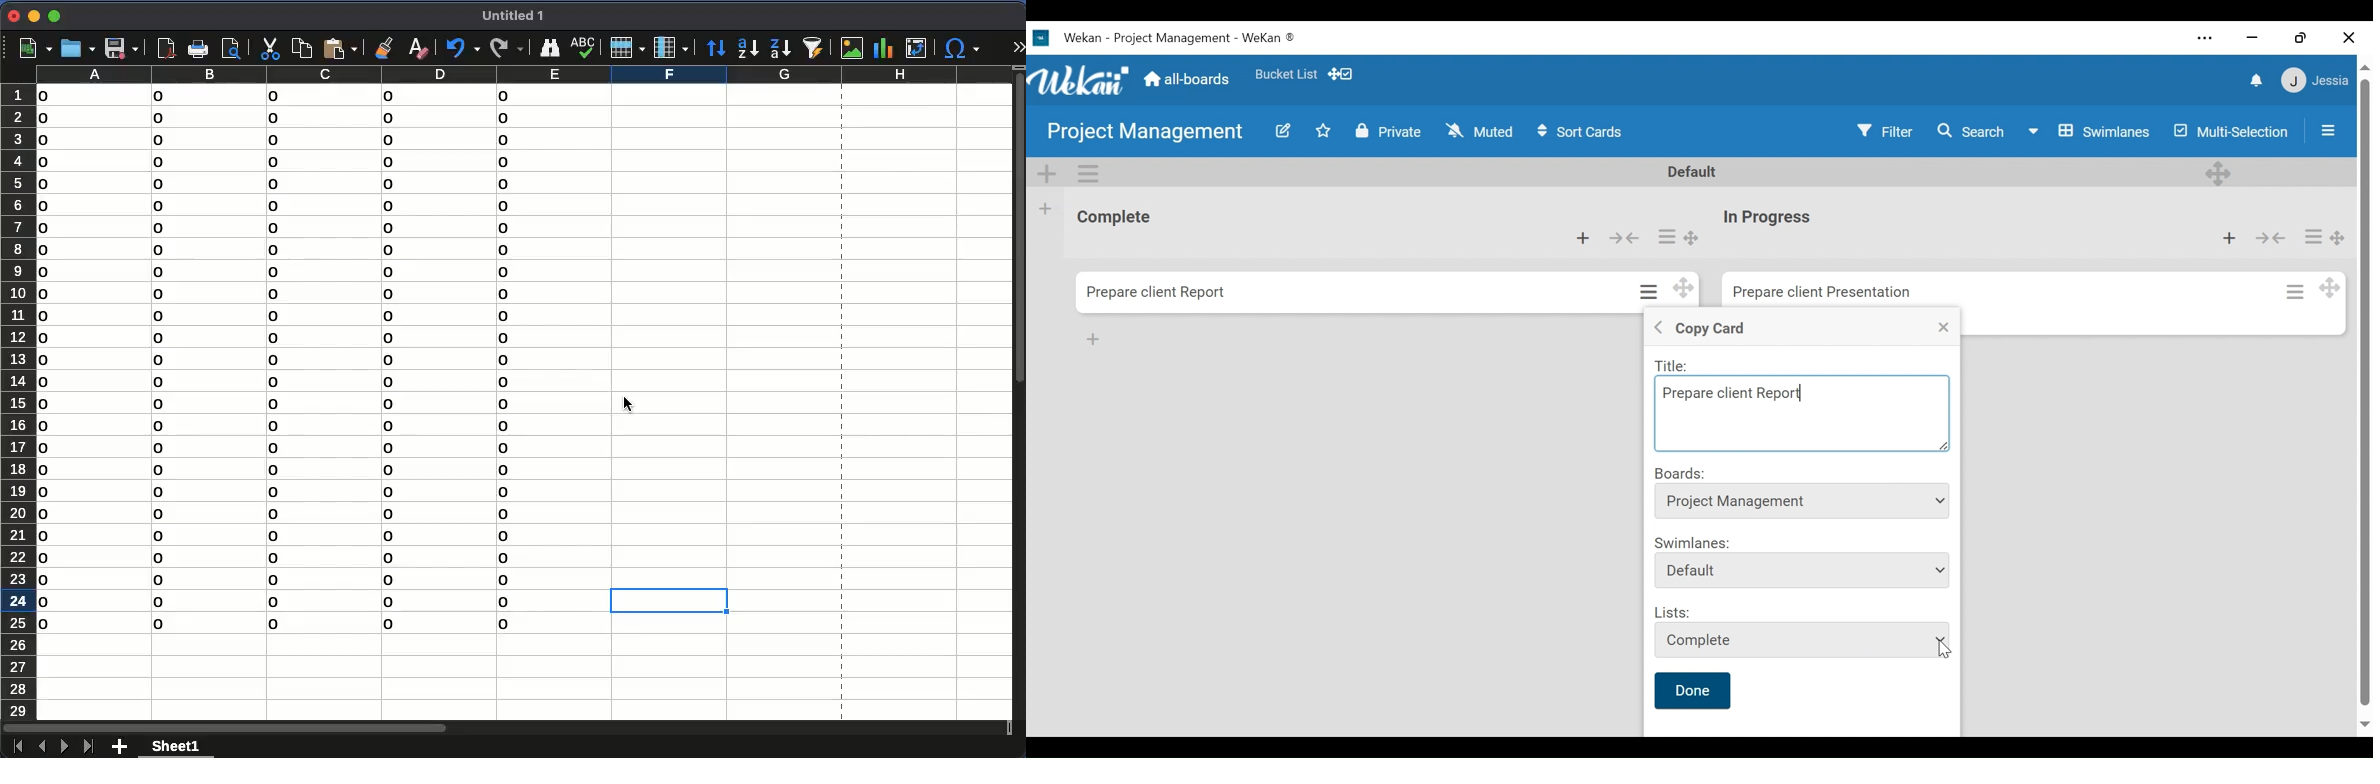 The height and width of the screenshot is (784, 2380). Describe the element at coordinates (62, 747) in the screenshot. I see `next sheet` at that location.